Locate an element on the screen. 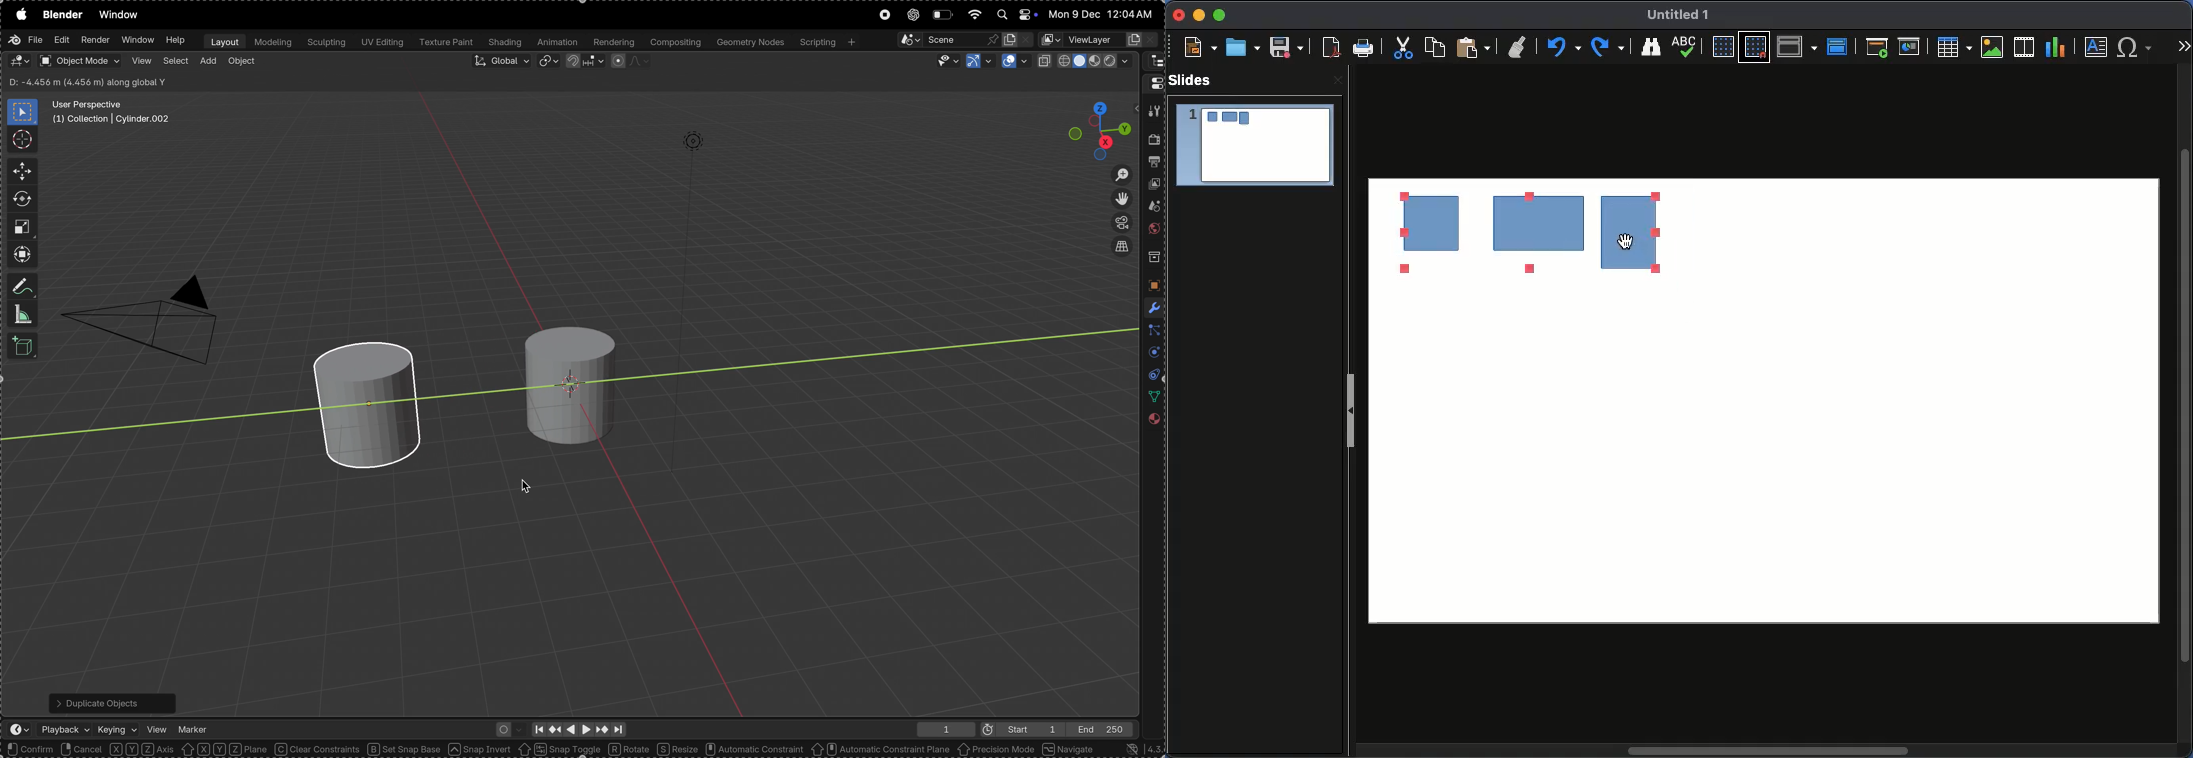 This screenshot has height=784, width=2212. Slide panel is located at coordinates (1352, 405).